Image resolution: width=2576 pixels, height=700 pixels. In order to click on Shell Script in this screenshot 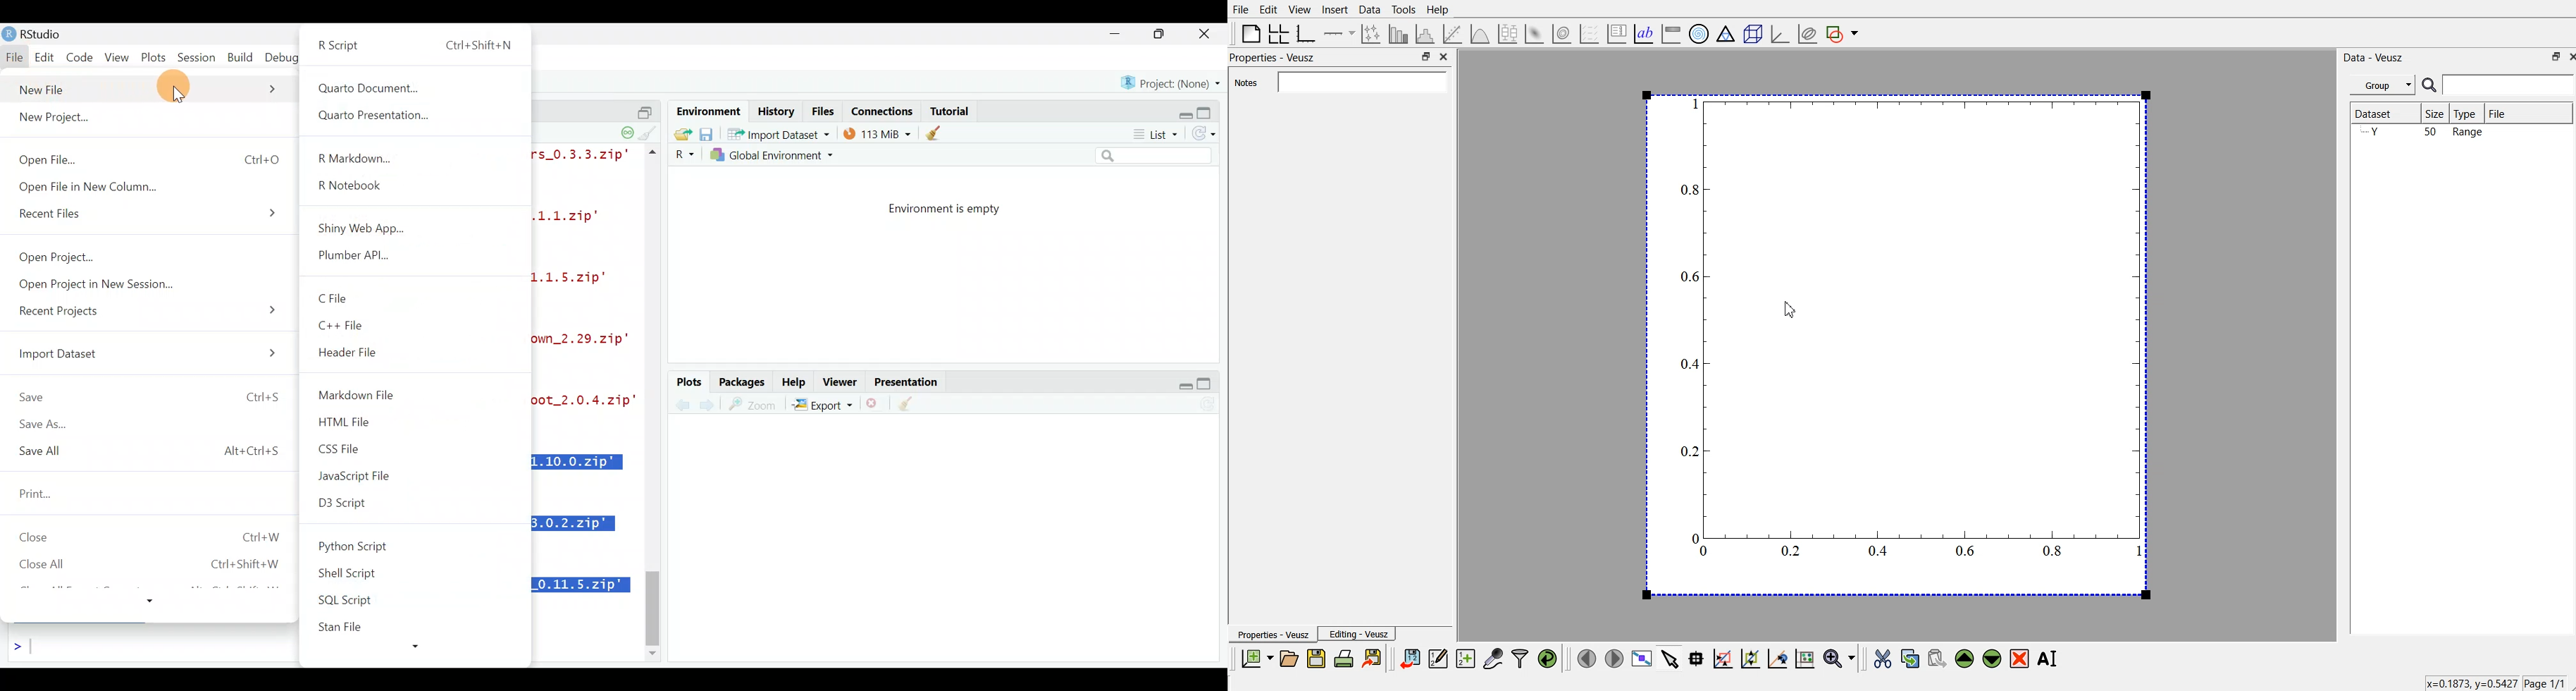, I will do `click(348, 573)`.